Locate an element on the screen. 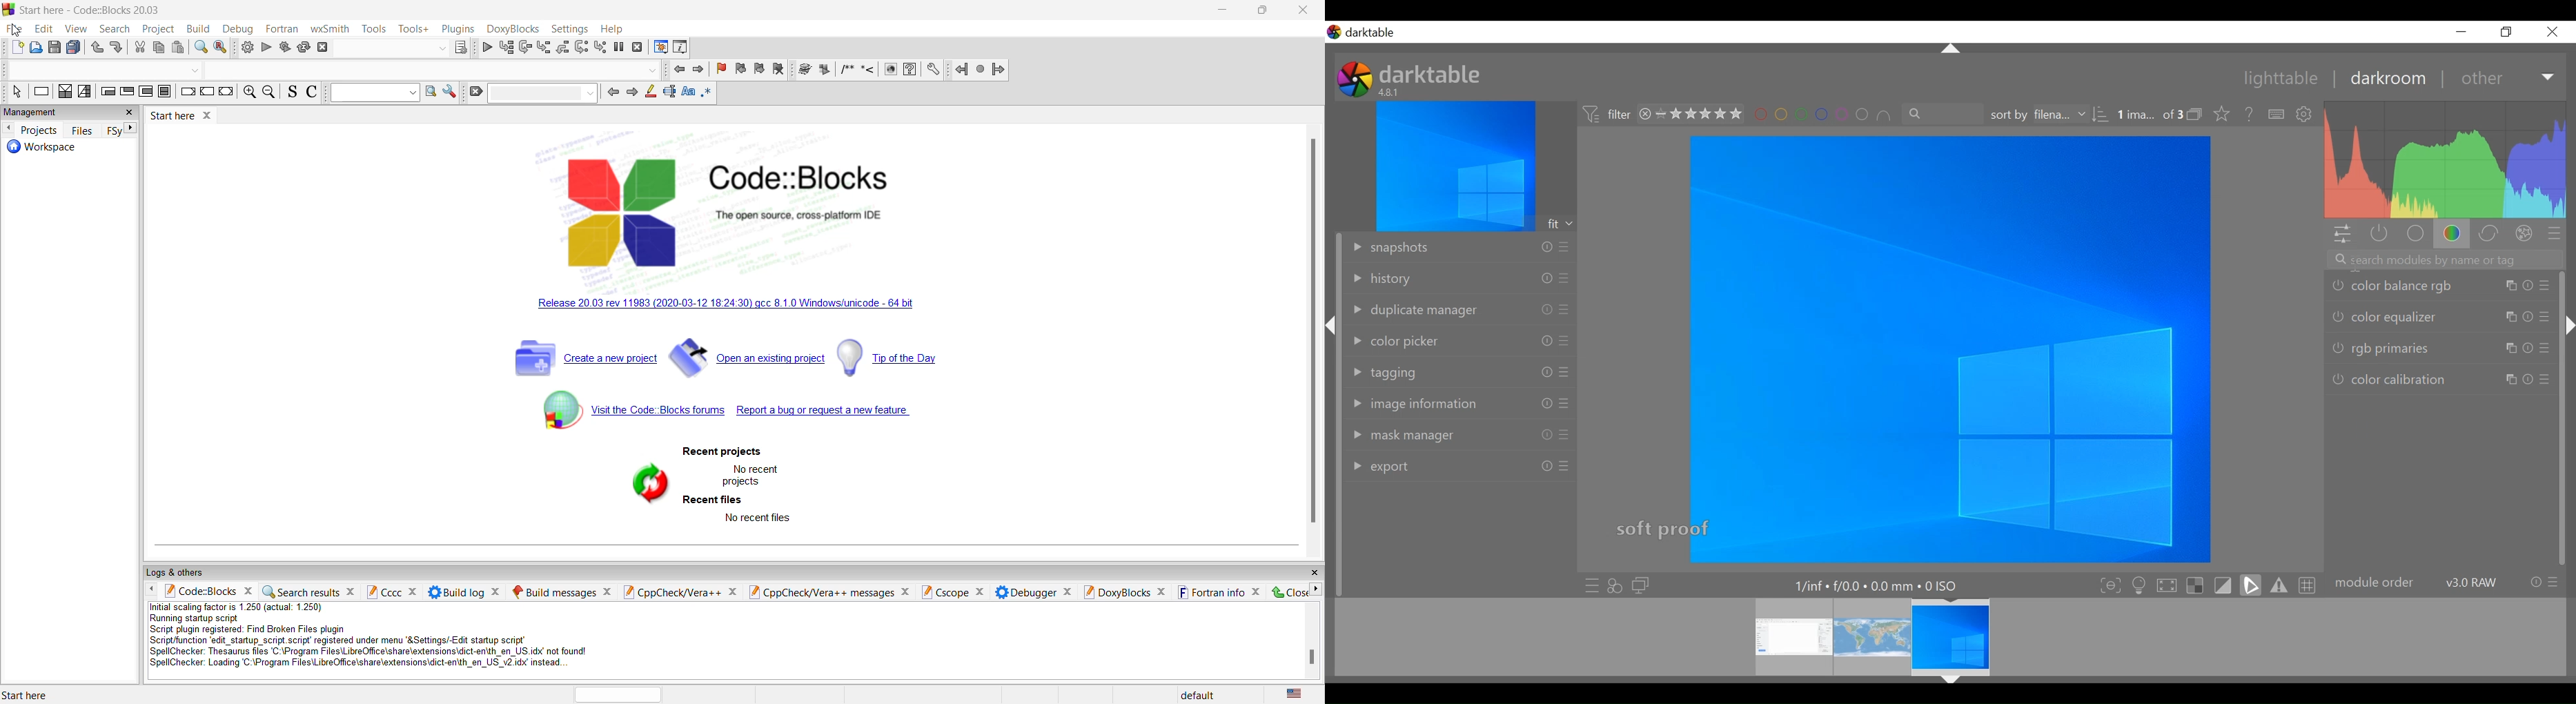  project is located at coordinates (160, 28).